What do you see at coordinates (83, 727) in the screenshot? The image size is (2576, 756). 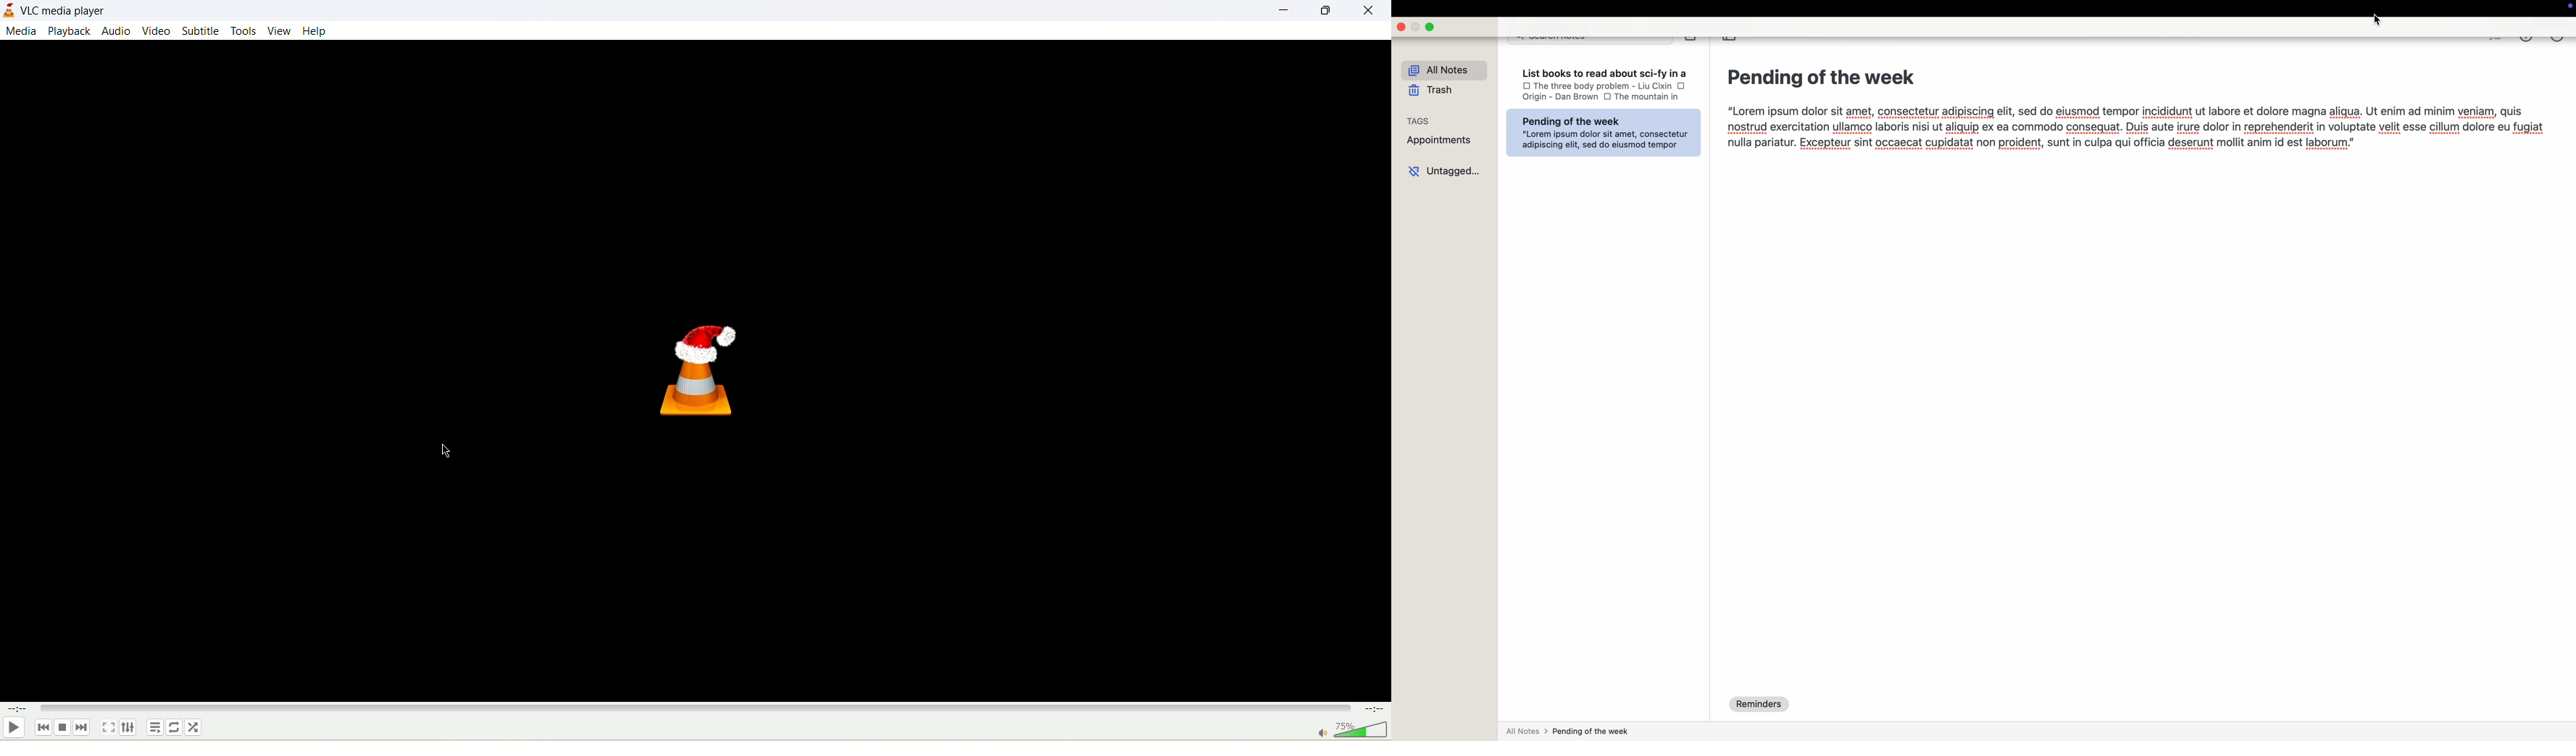 I see `next` at bounding box center [83, 727].